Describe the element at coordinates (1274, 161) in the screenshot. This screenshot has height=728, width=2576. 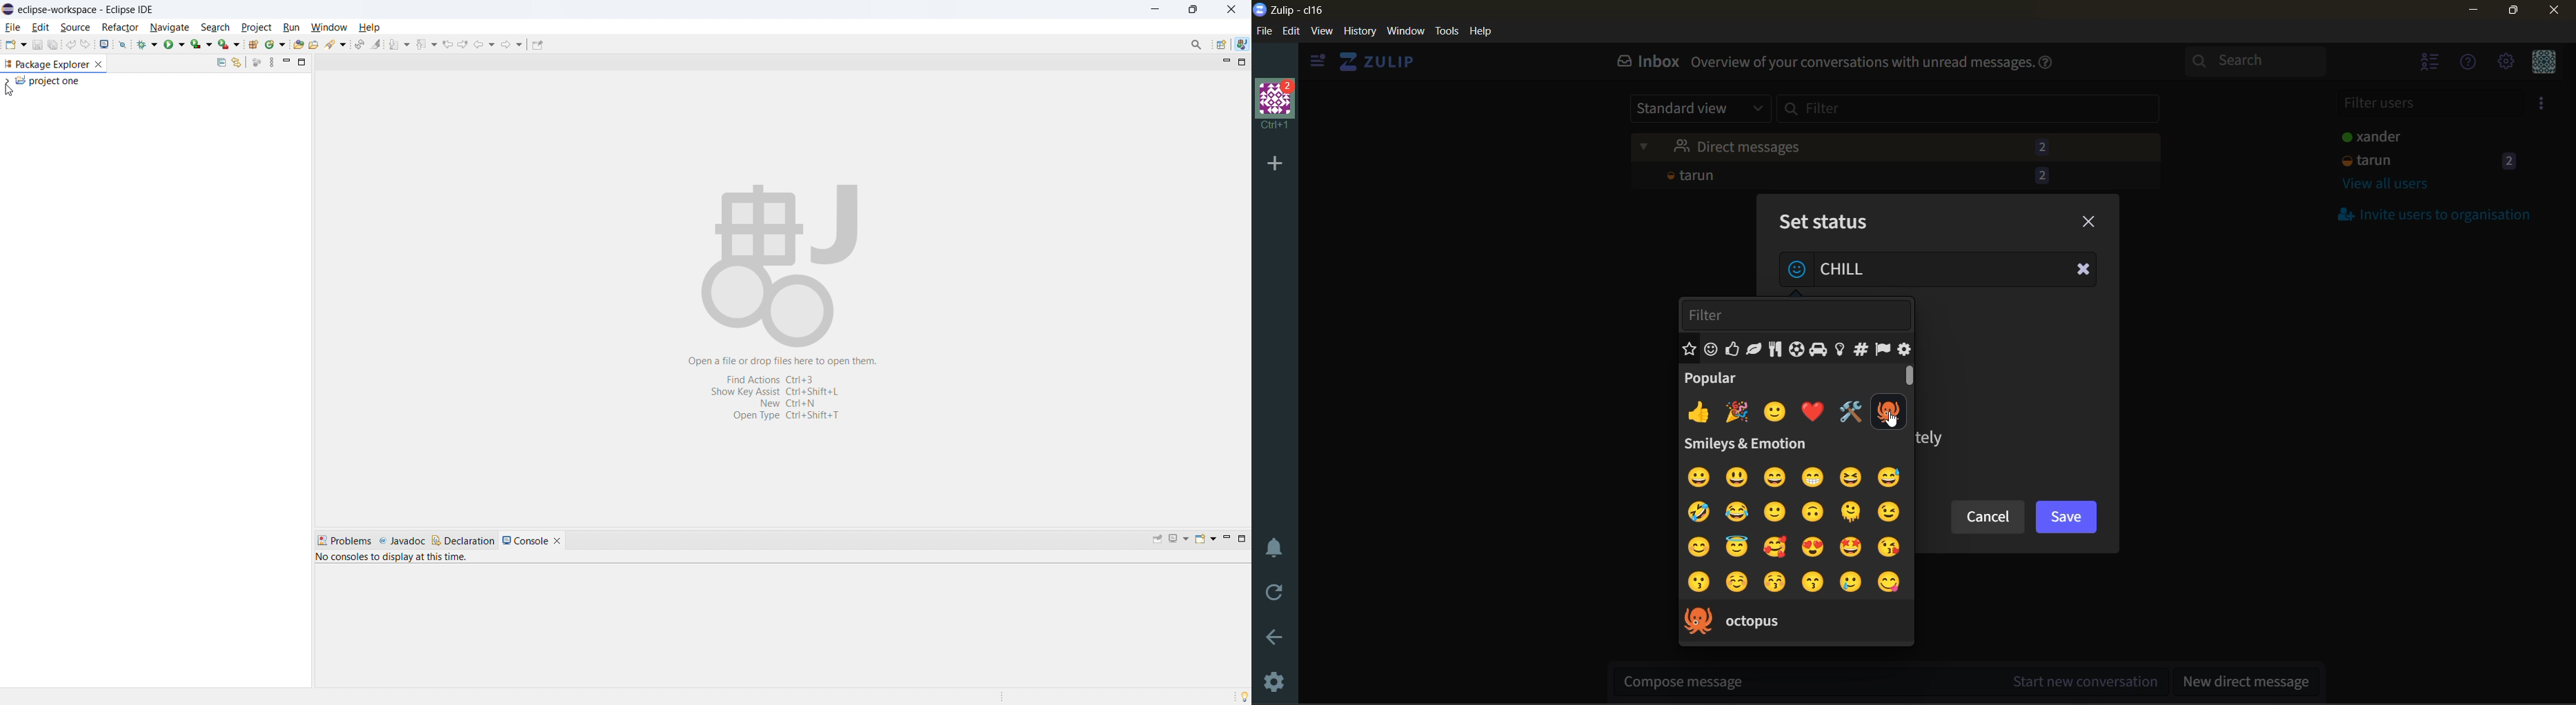
I see `add a new organisation` at that location.